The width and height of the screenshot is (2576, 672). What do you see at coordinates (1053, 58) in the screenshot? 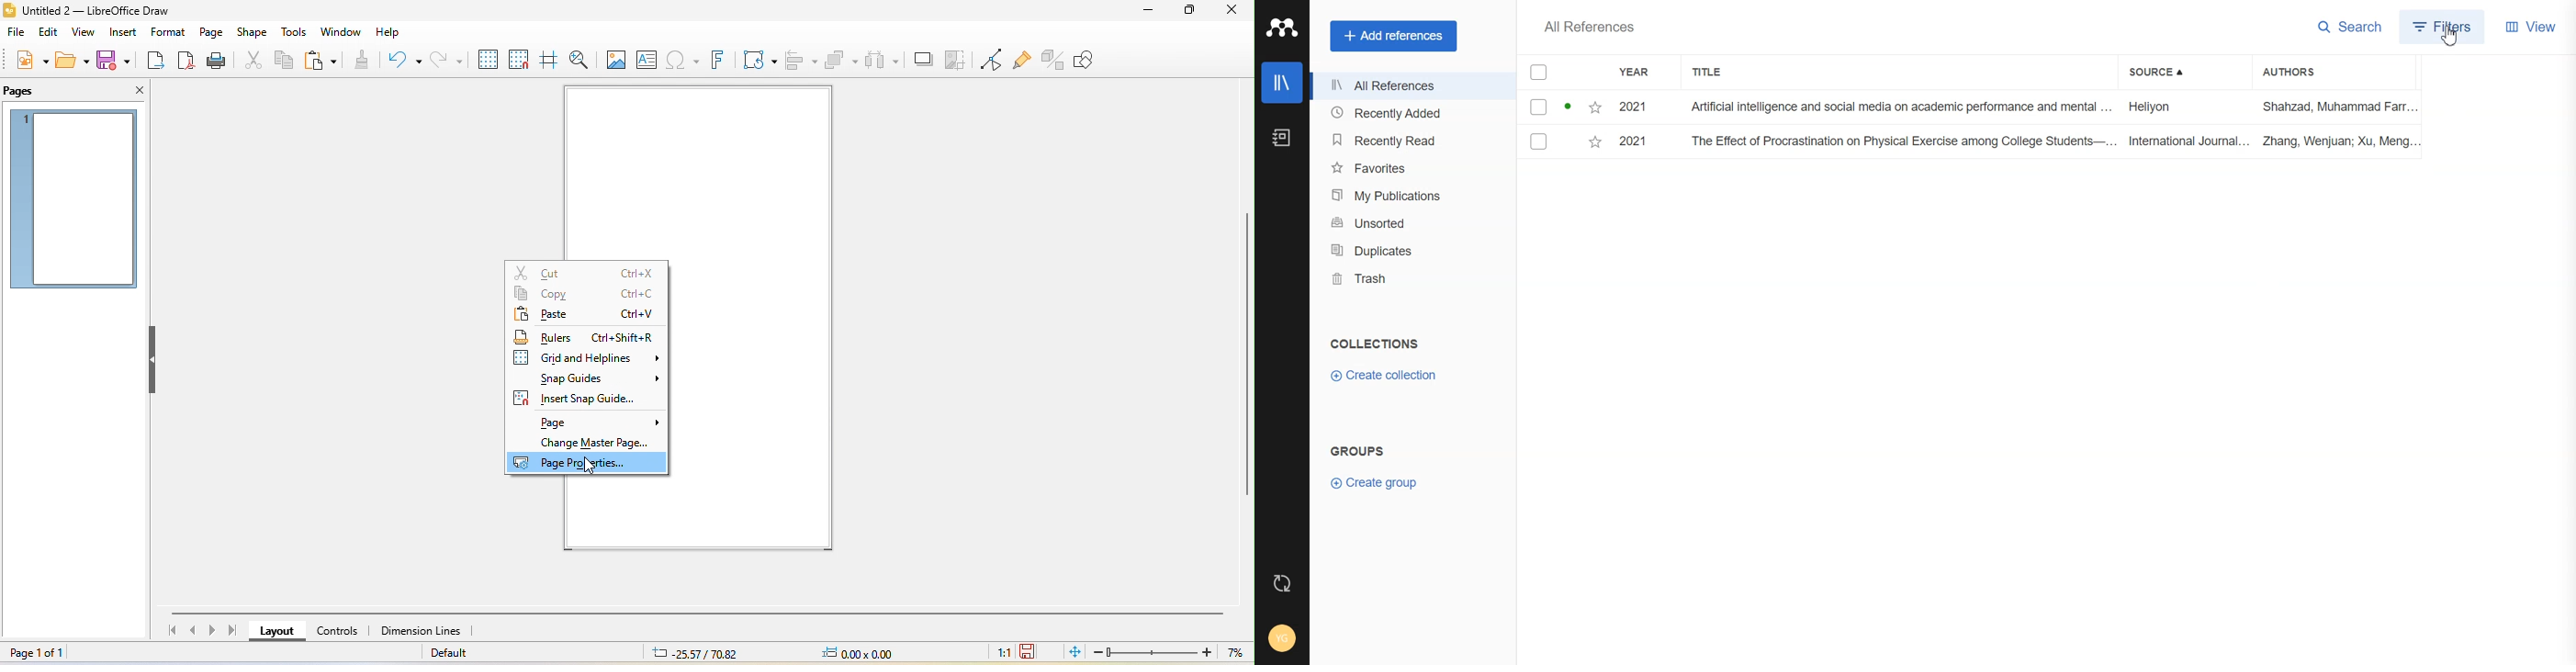
I see `toggle extrusion` at bounding box center [1053, 58].